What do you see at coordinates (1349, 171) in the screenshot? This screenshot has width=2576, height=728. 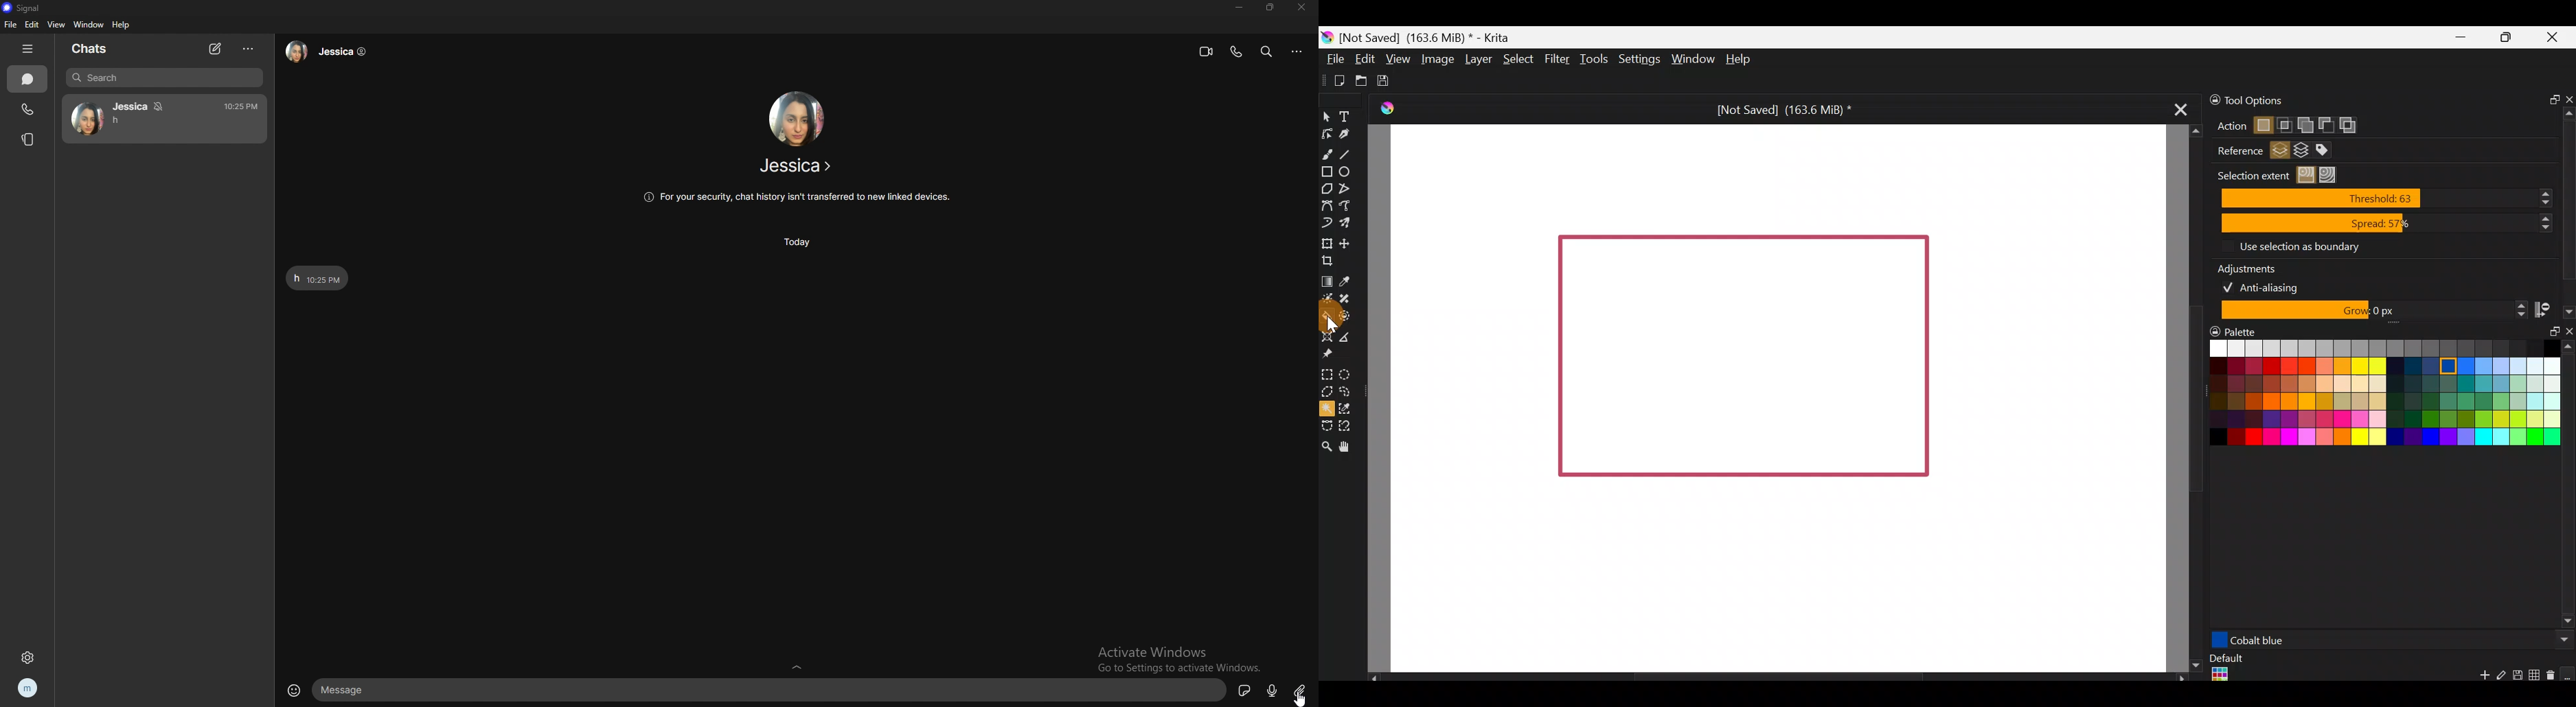 I see `Ellipse tool` at bounding box center [1349, 171].